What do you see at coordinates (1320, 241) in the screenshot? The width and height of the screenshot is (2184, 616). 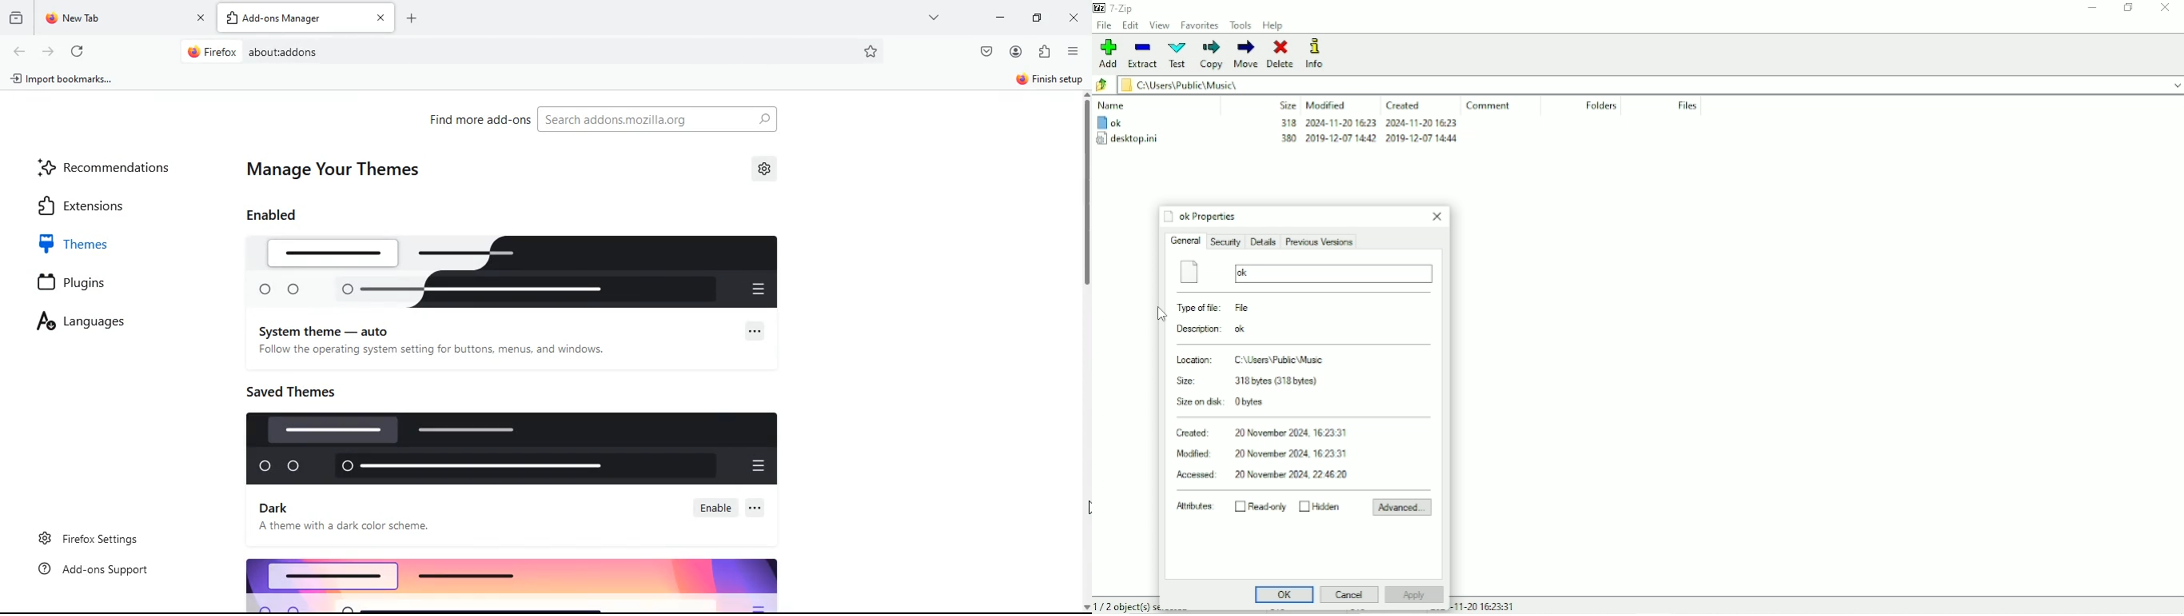 I see `Previous Versions` at bounding box center [1320, 241].